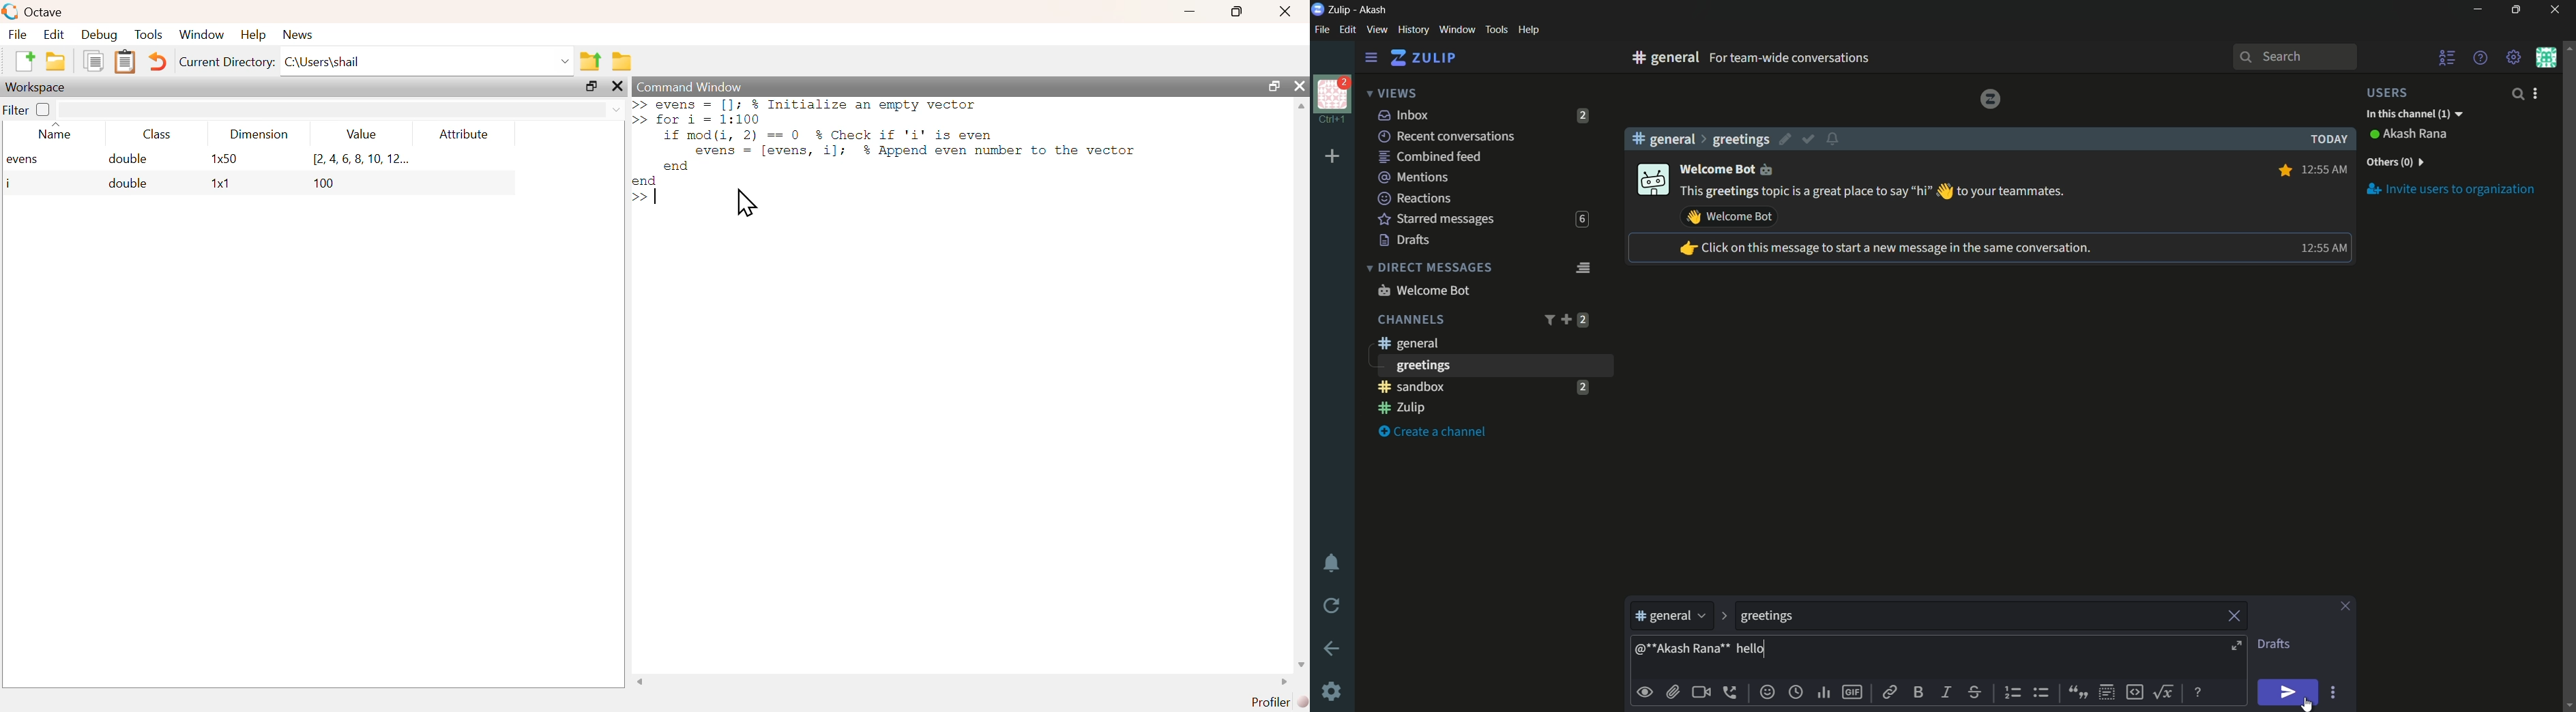  What do you see at coordinates (886, 183) in the screenshot?
I see `commands` at bounding box center [886, 183].